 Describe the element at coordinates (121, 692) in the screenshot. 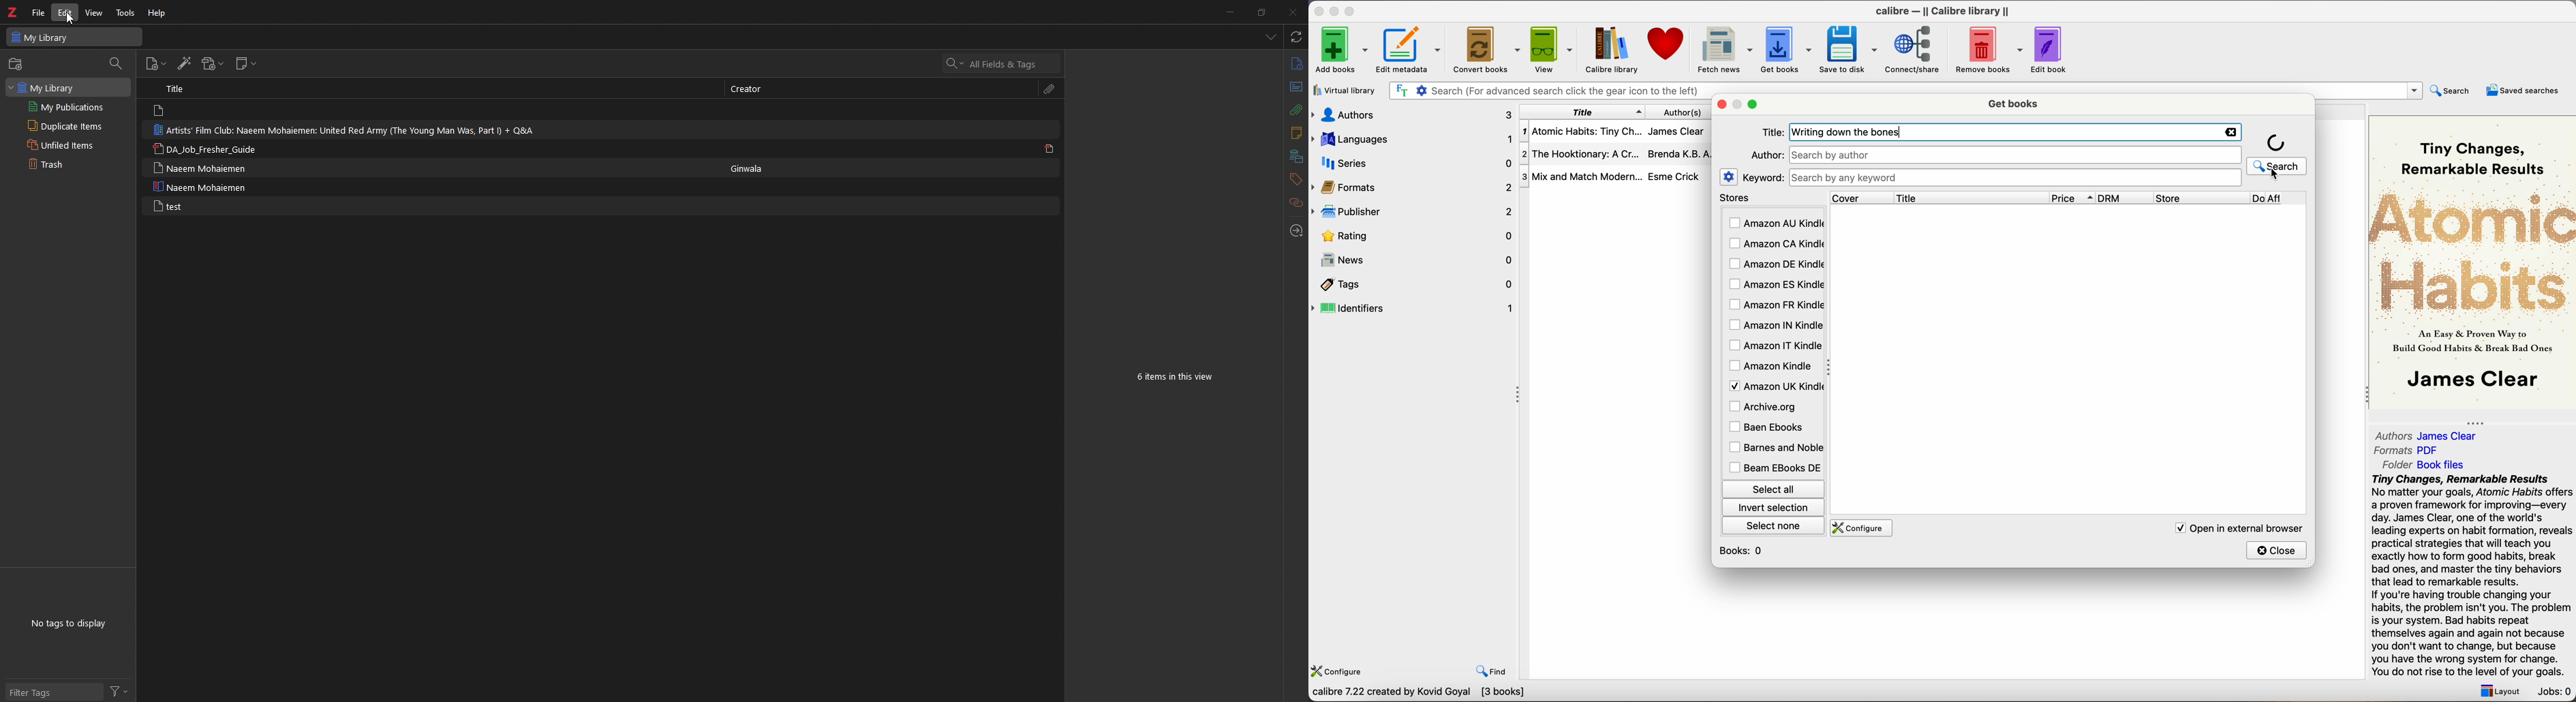

I see `filter` at that location.